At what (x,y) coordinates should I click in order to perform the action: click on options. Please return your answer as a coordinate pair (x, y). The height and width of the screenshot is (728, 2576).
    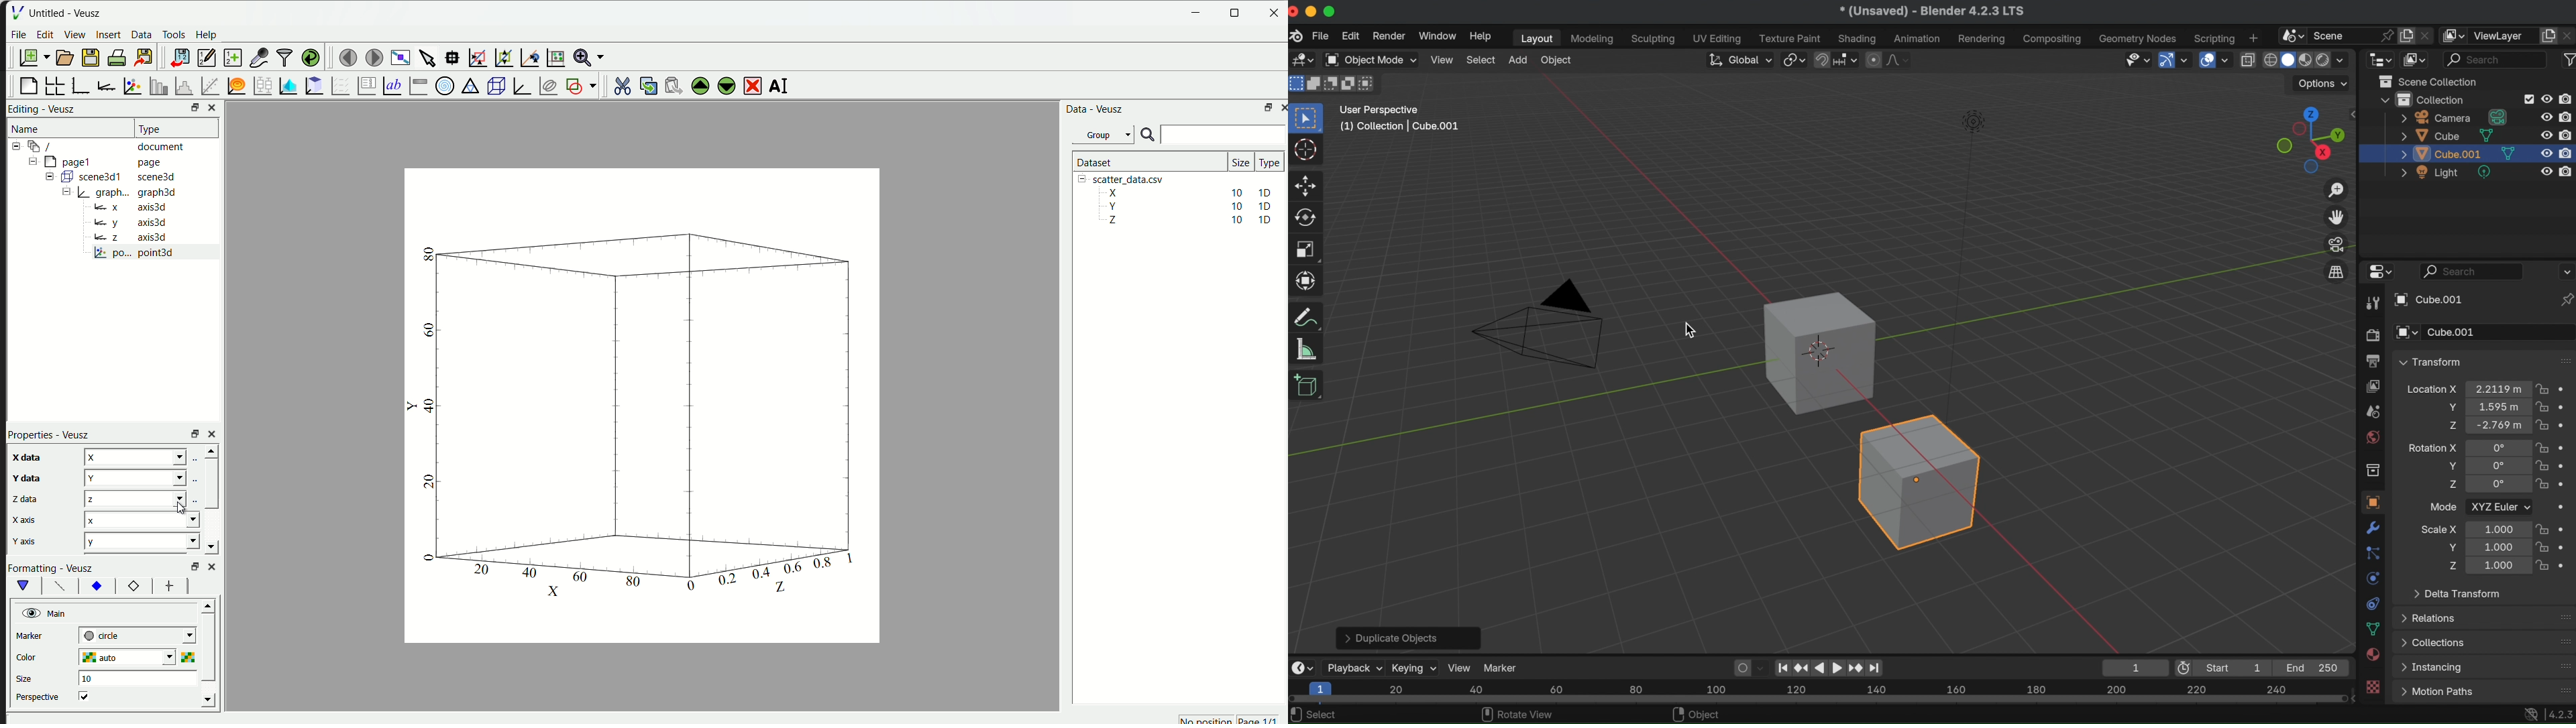
    Looking at the image, I should click on (2565, 271).